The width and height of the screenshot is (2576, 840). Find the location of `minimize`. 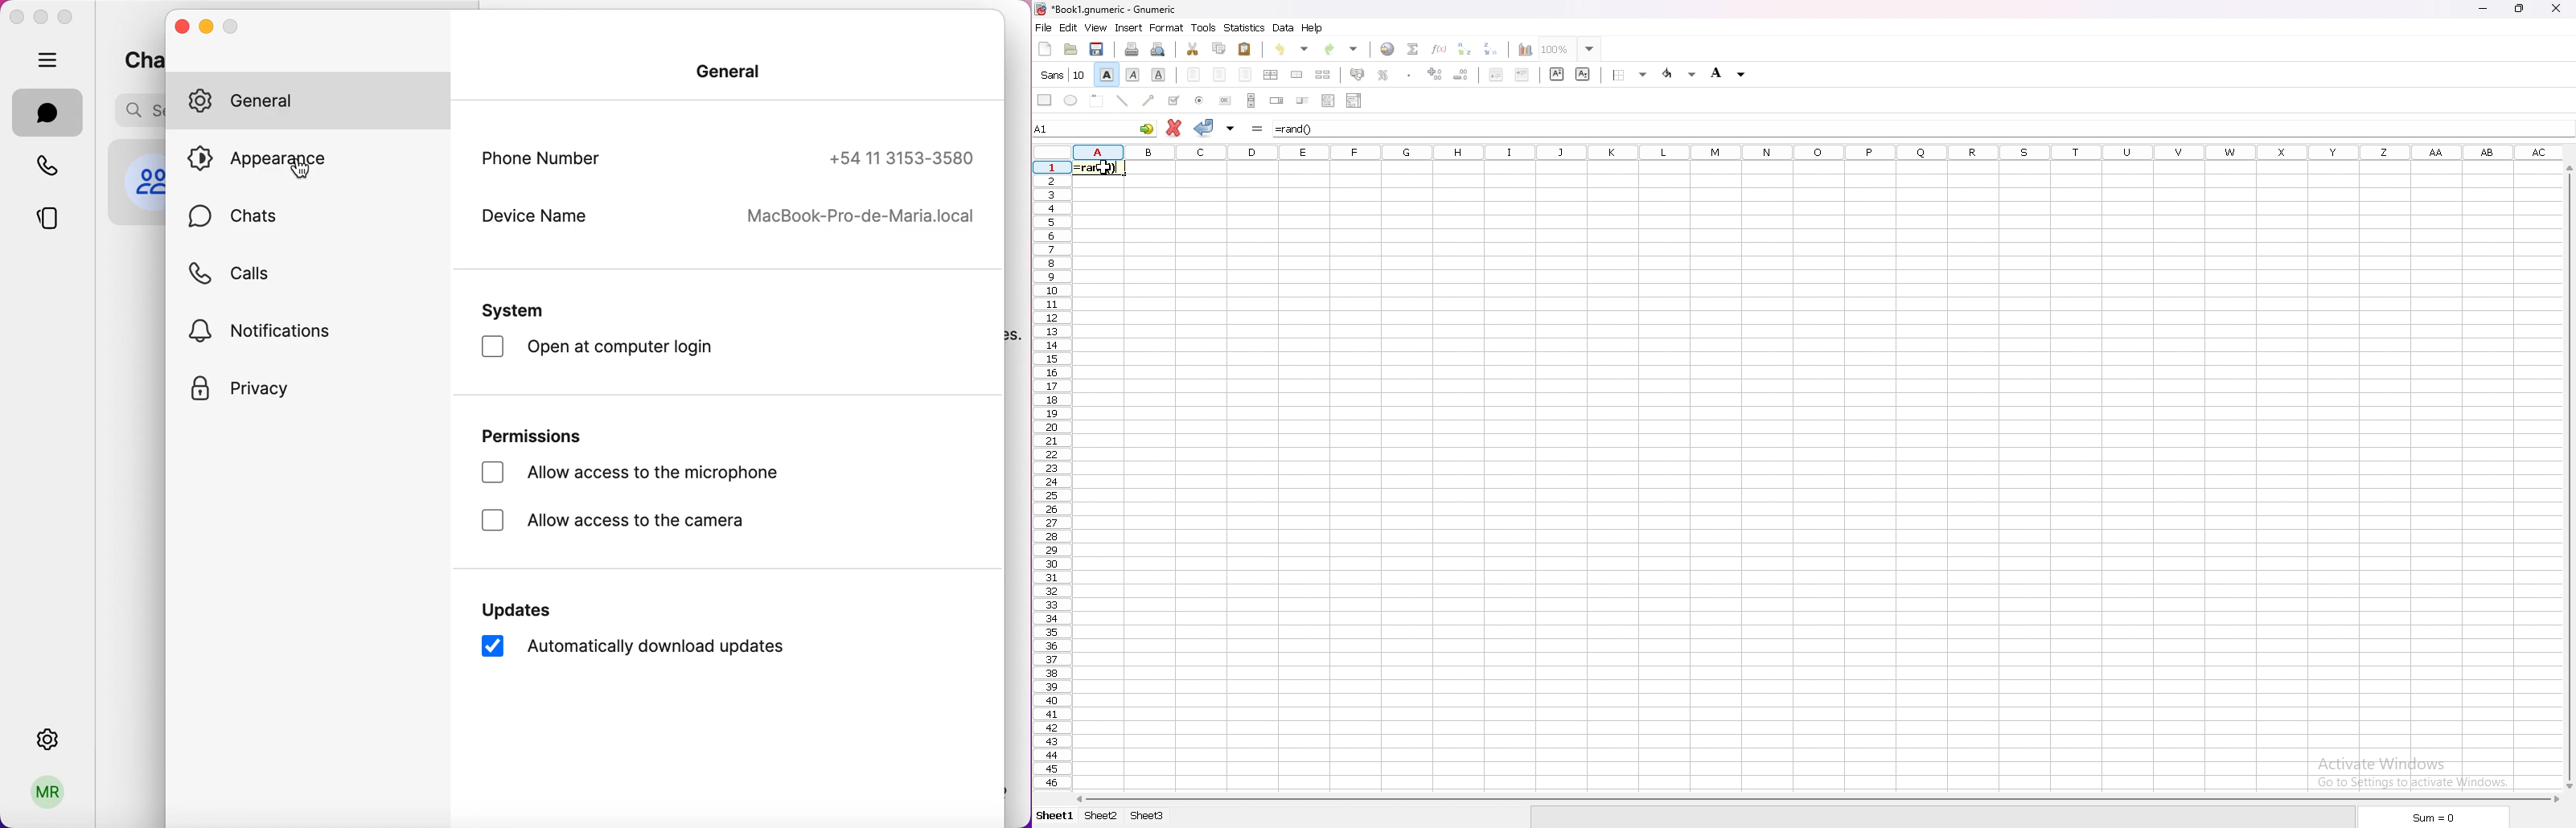

minimize is located at coordinates (2484, 9).